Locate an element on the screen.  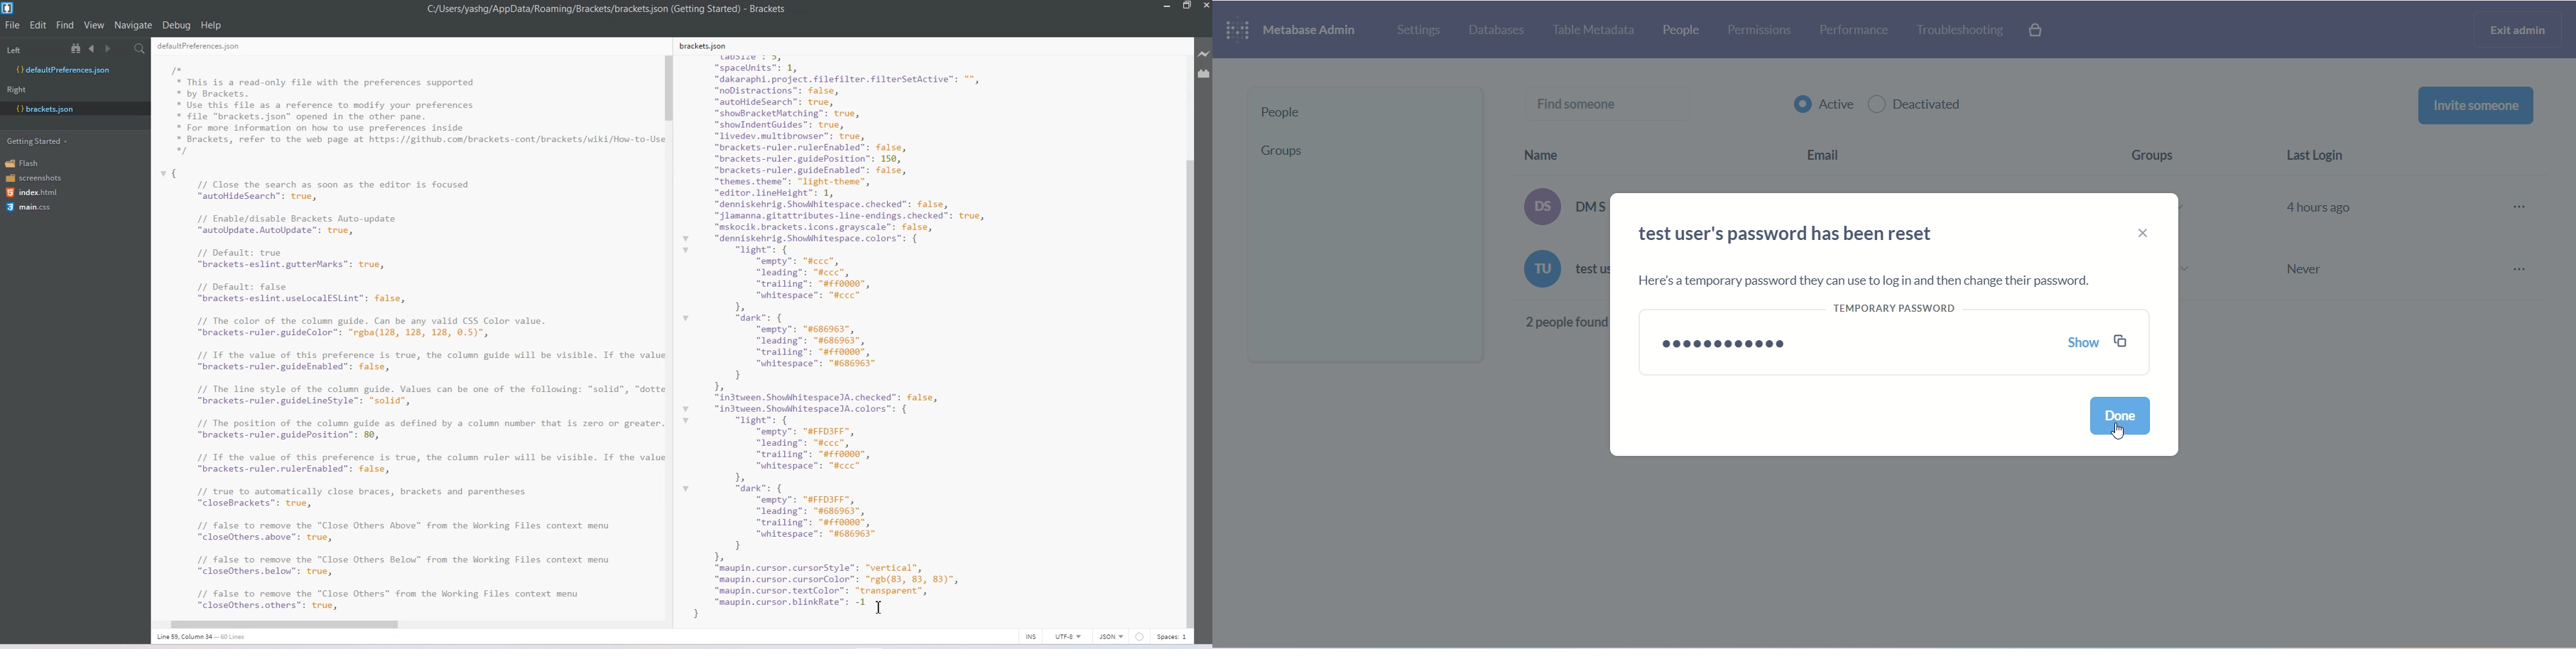
UTF-8 is located at coordinates (1068, 636).